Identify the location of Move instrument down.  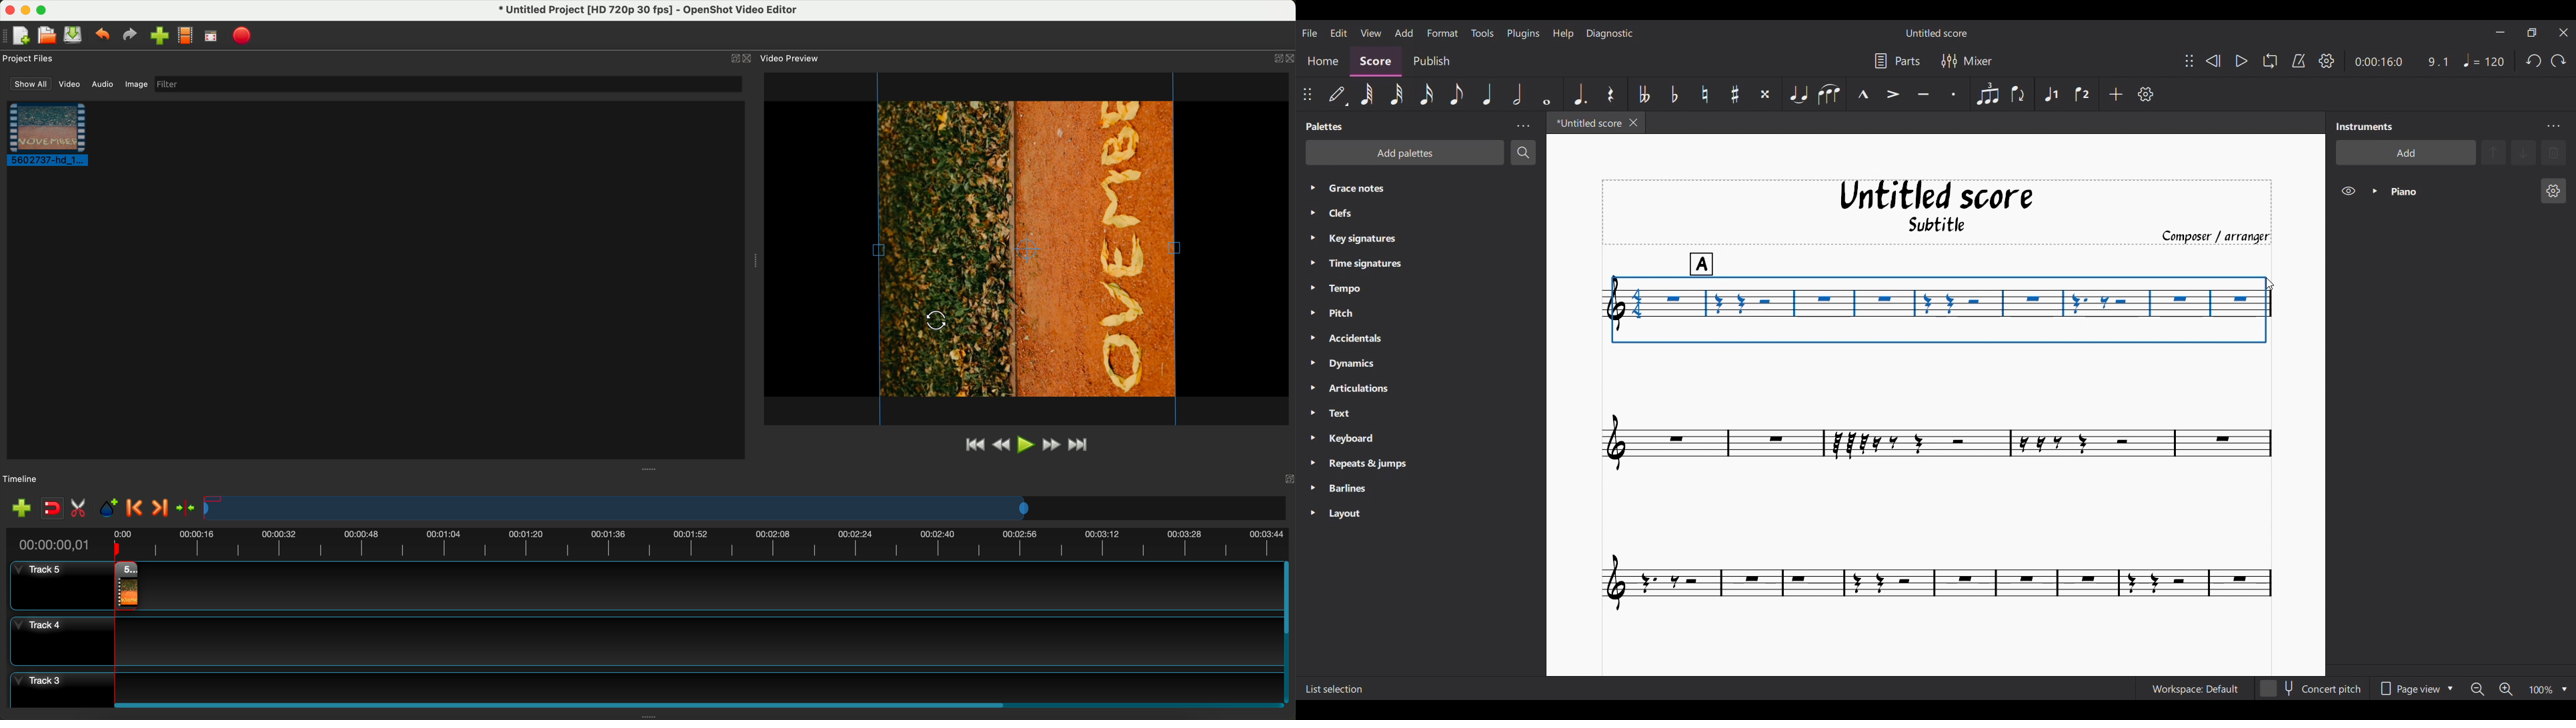
(2523, 152).